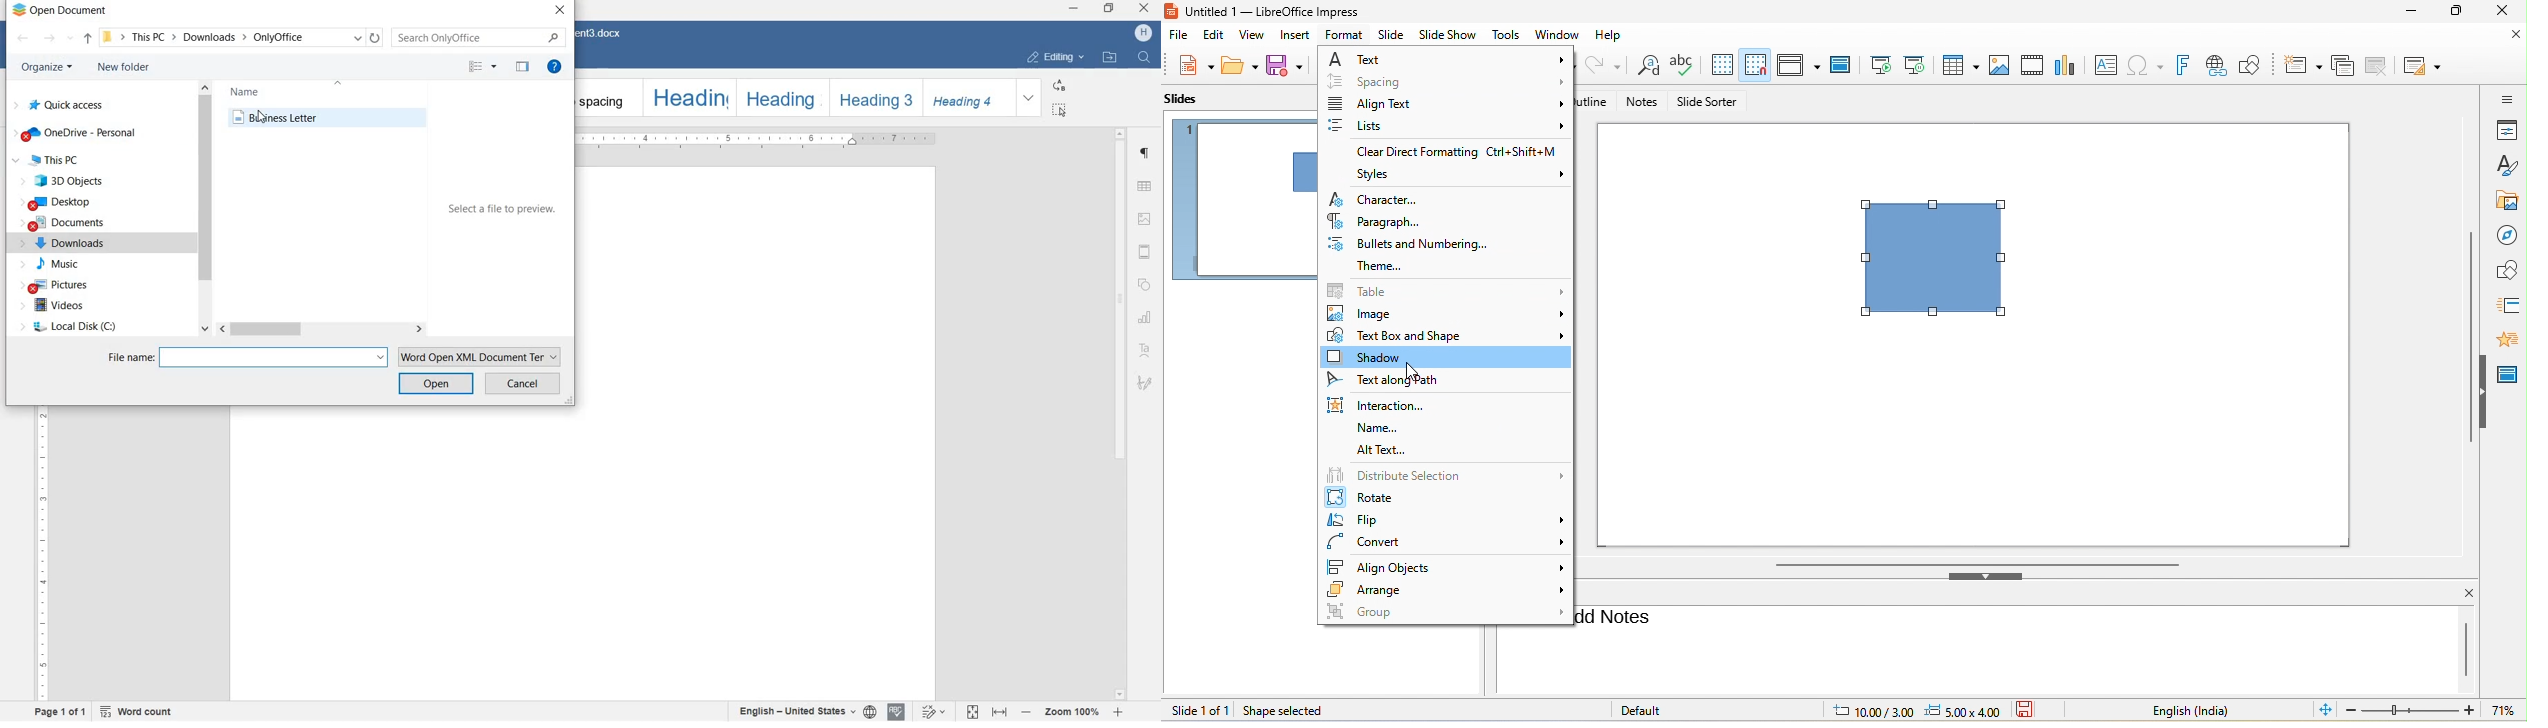 Image resolution: width=2548 pixels, height=728 pixels. I want to click on OneDrive Personal, so click(75, 135).